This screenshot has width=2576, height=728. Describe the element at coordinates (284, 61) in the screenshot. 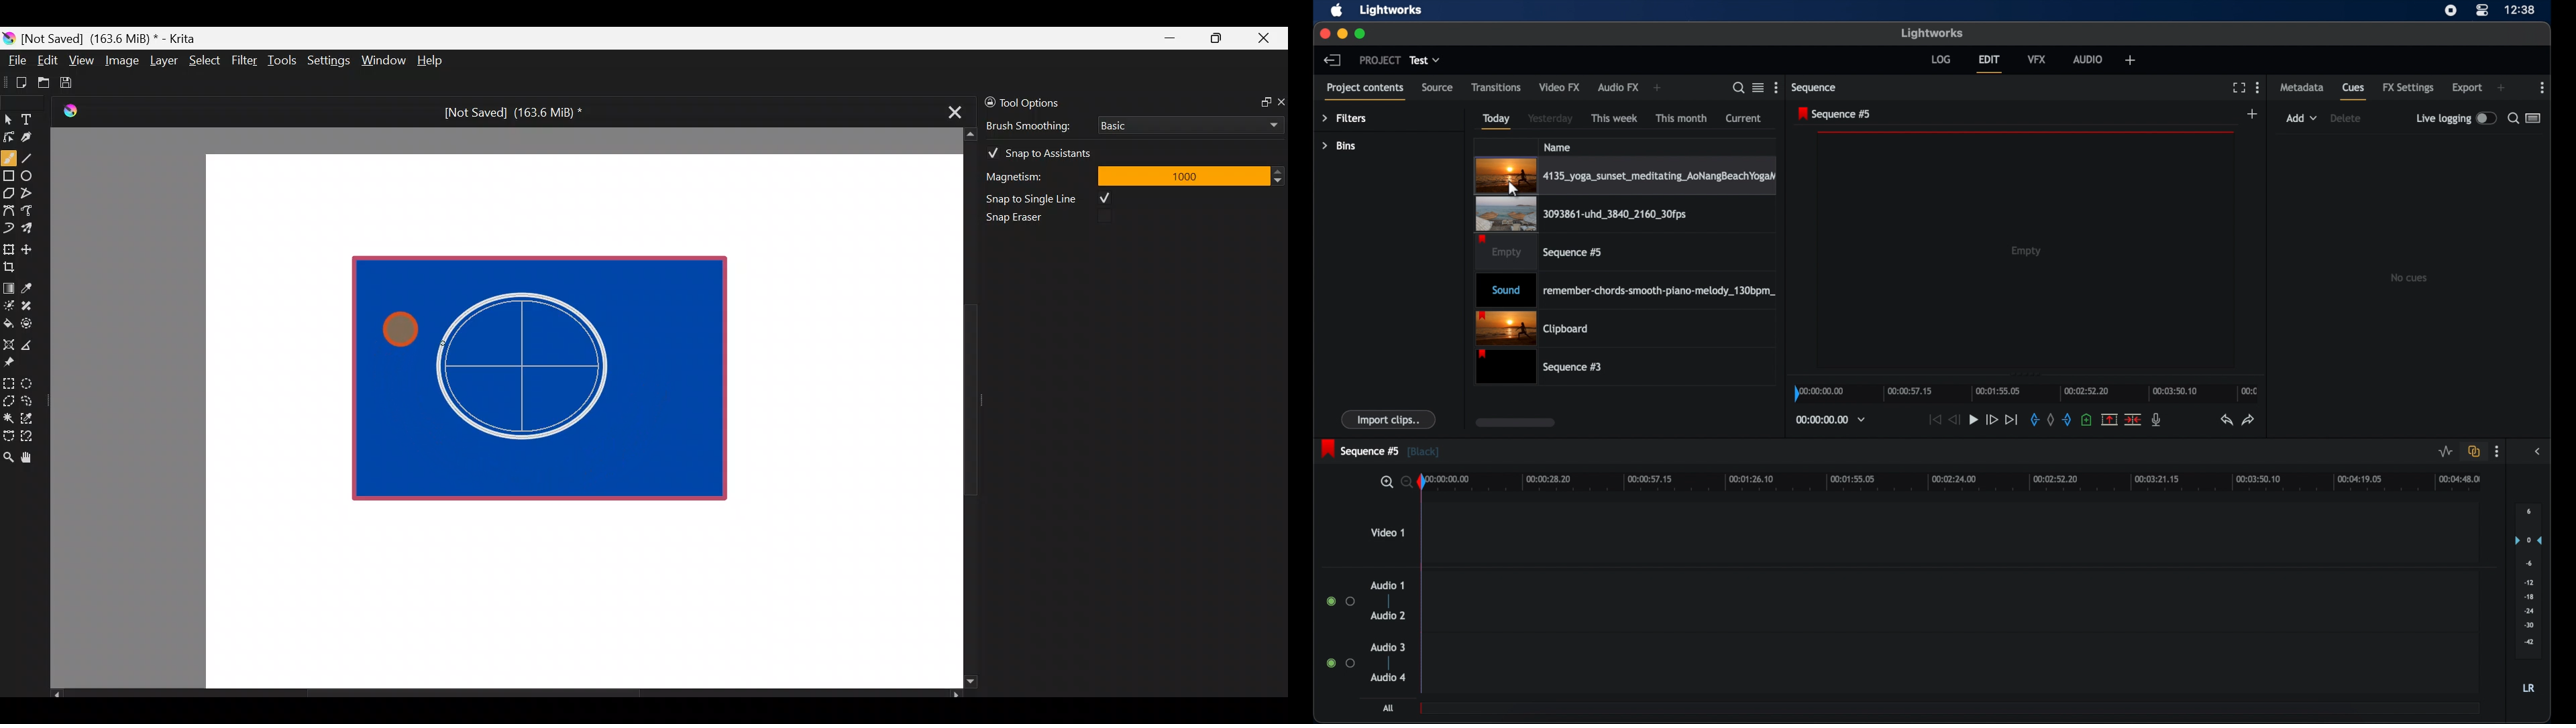

I see `Tools` at that location.